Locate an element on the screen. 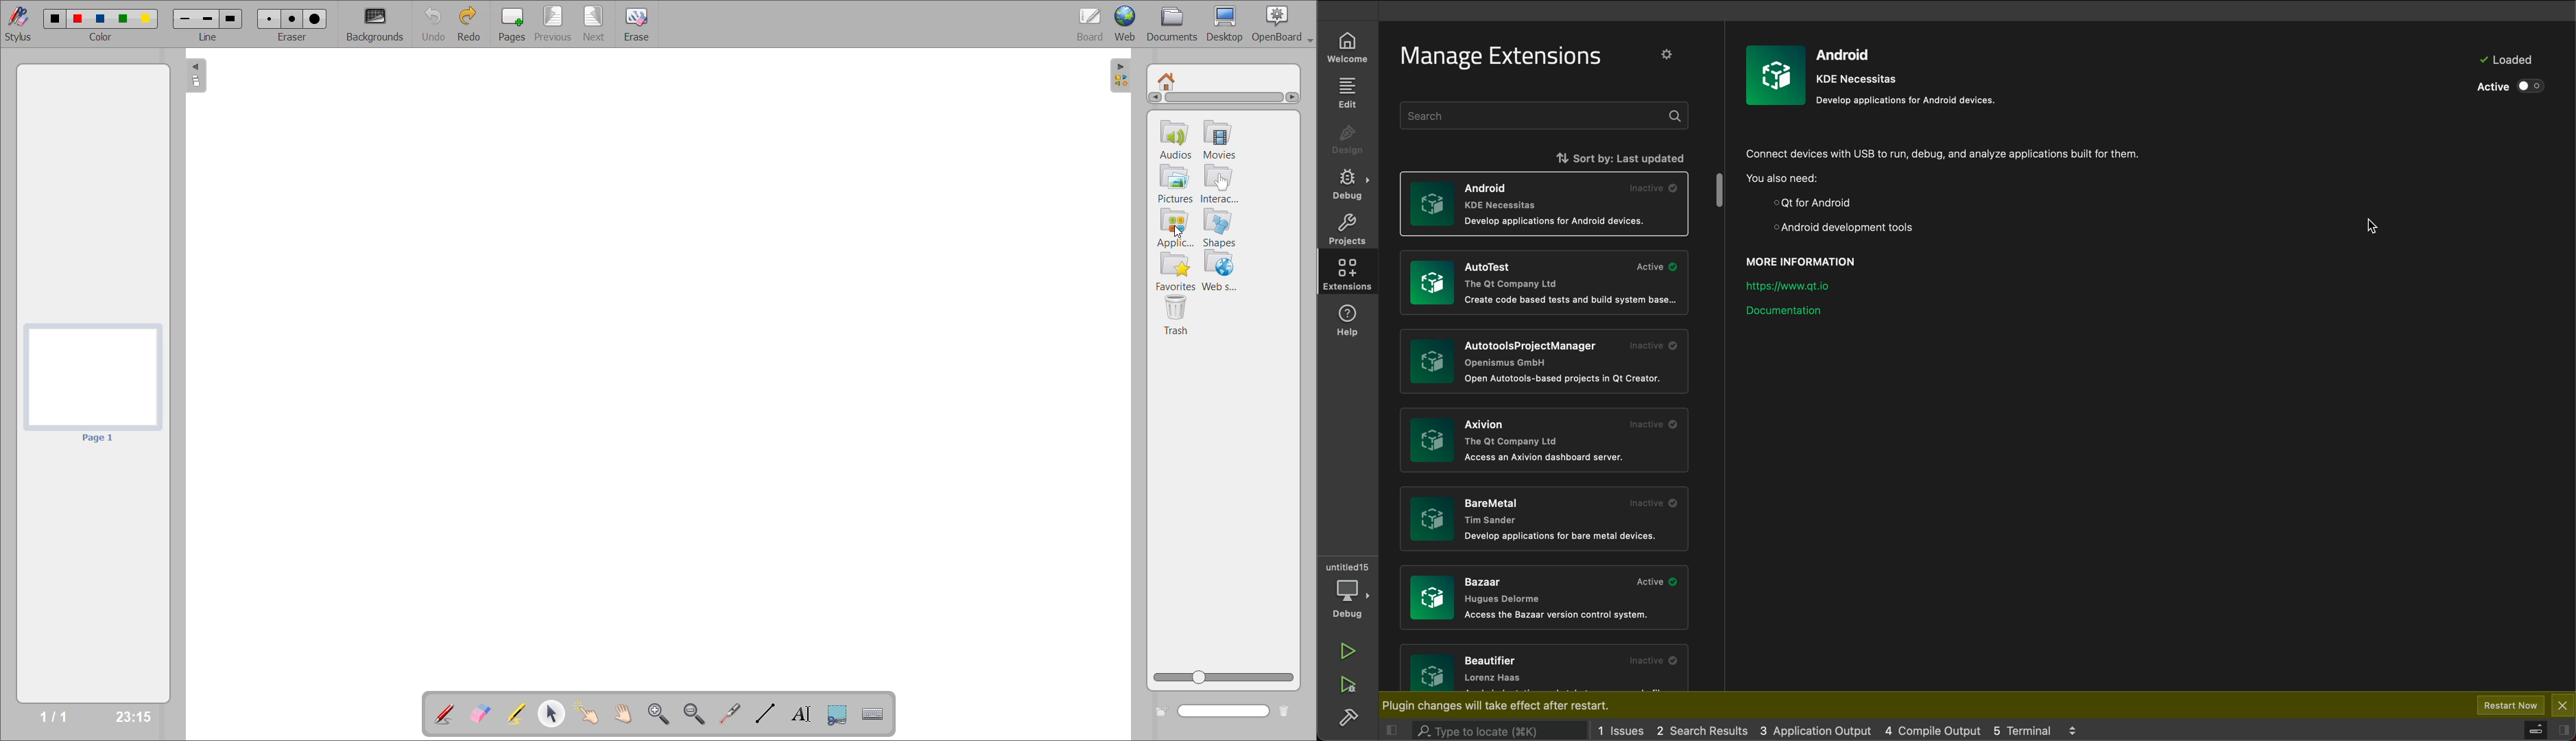 The height and width of the screenshot is (756, 2576). deactivated  is located at coordinates (2506, 87).